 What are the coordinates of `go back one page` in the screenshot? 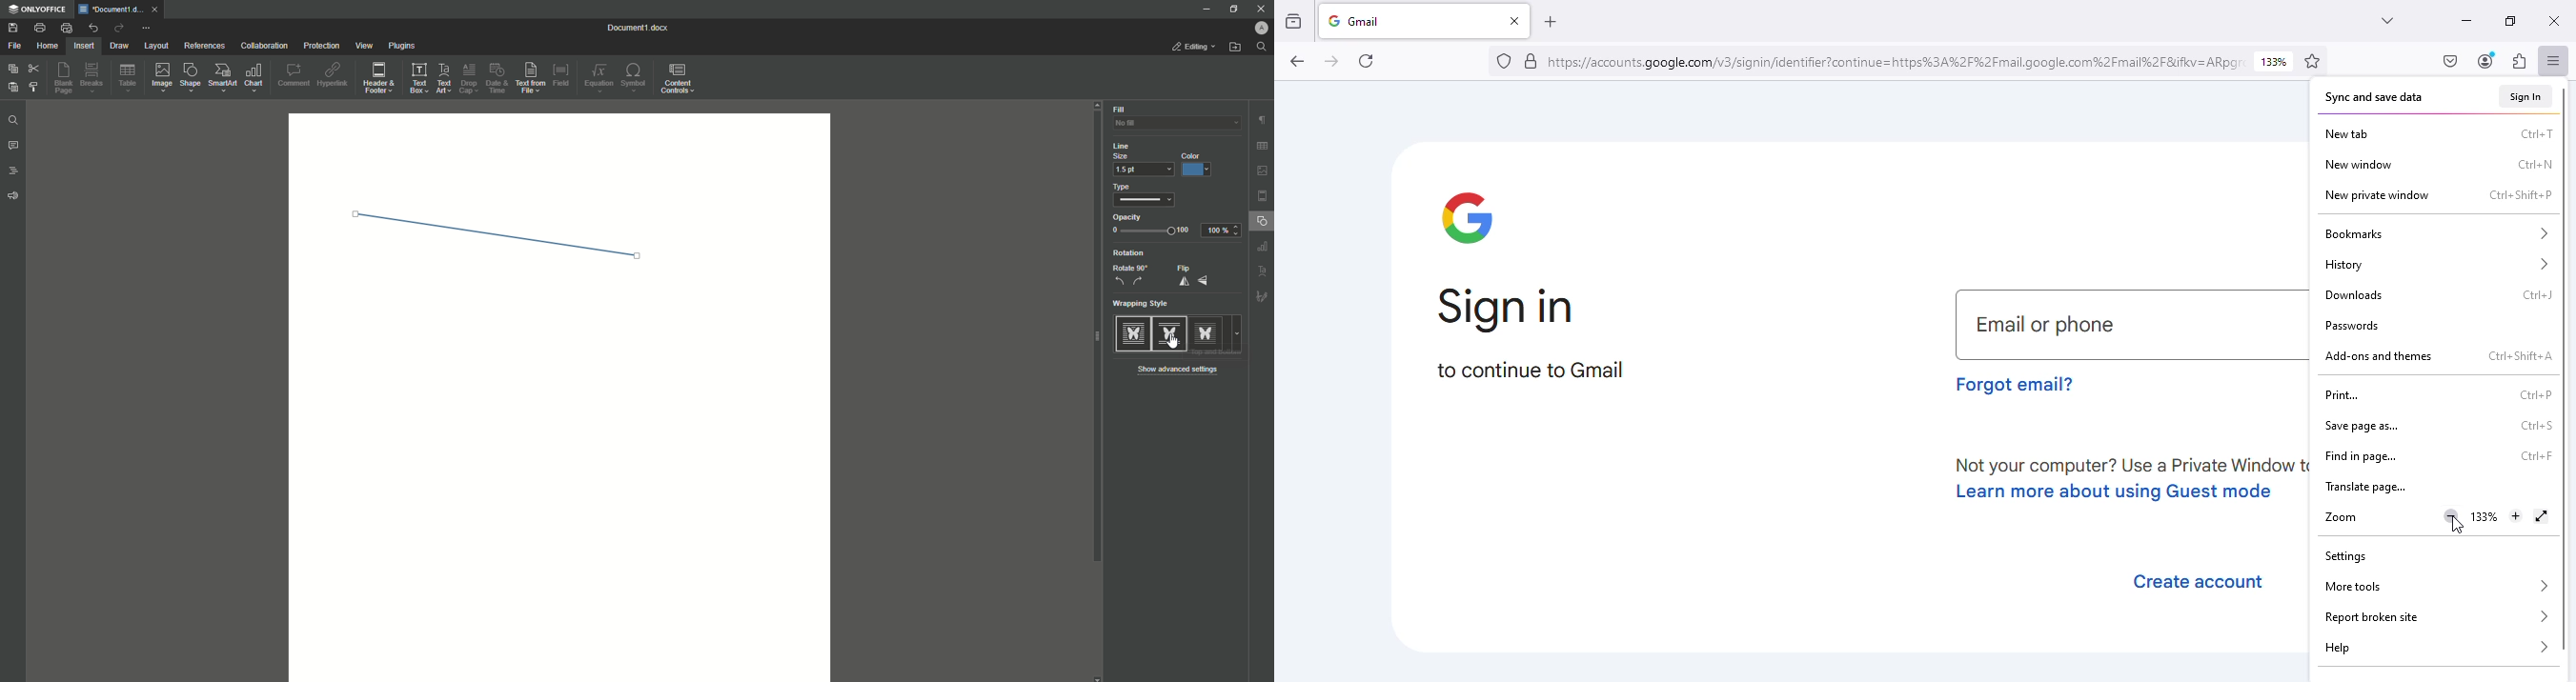 It's located at (1298, 61).